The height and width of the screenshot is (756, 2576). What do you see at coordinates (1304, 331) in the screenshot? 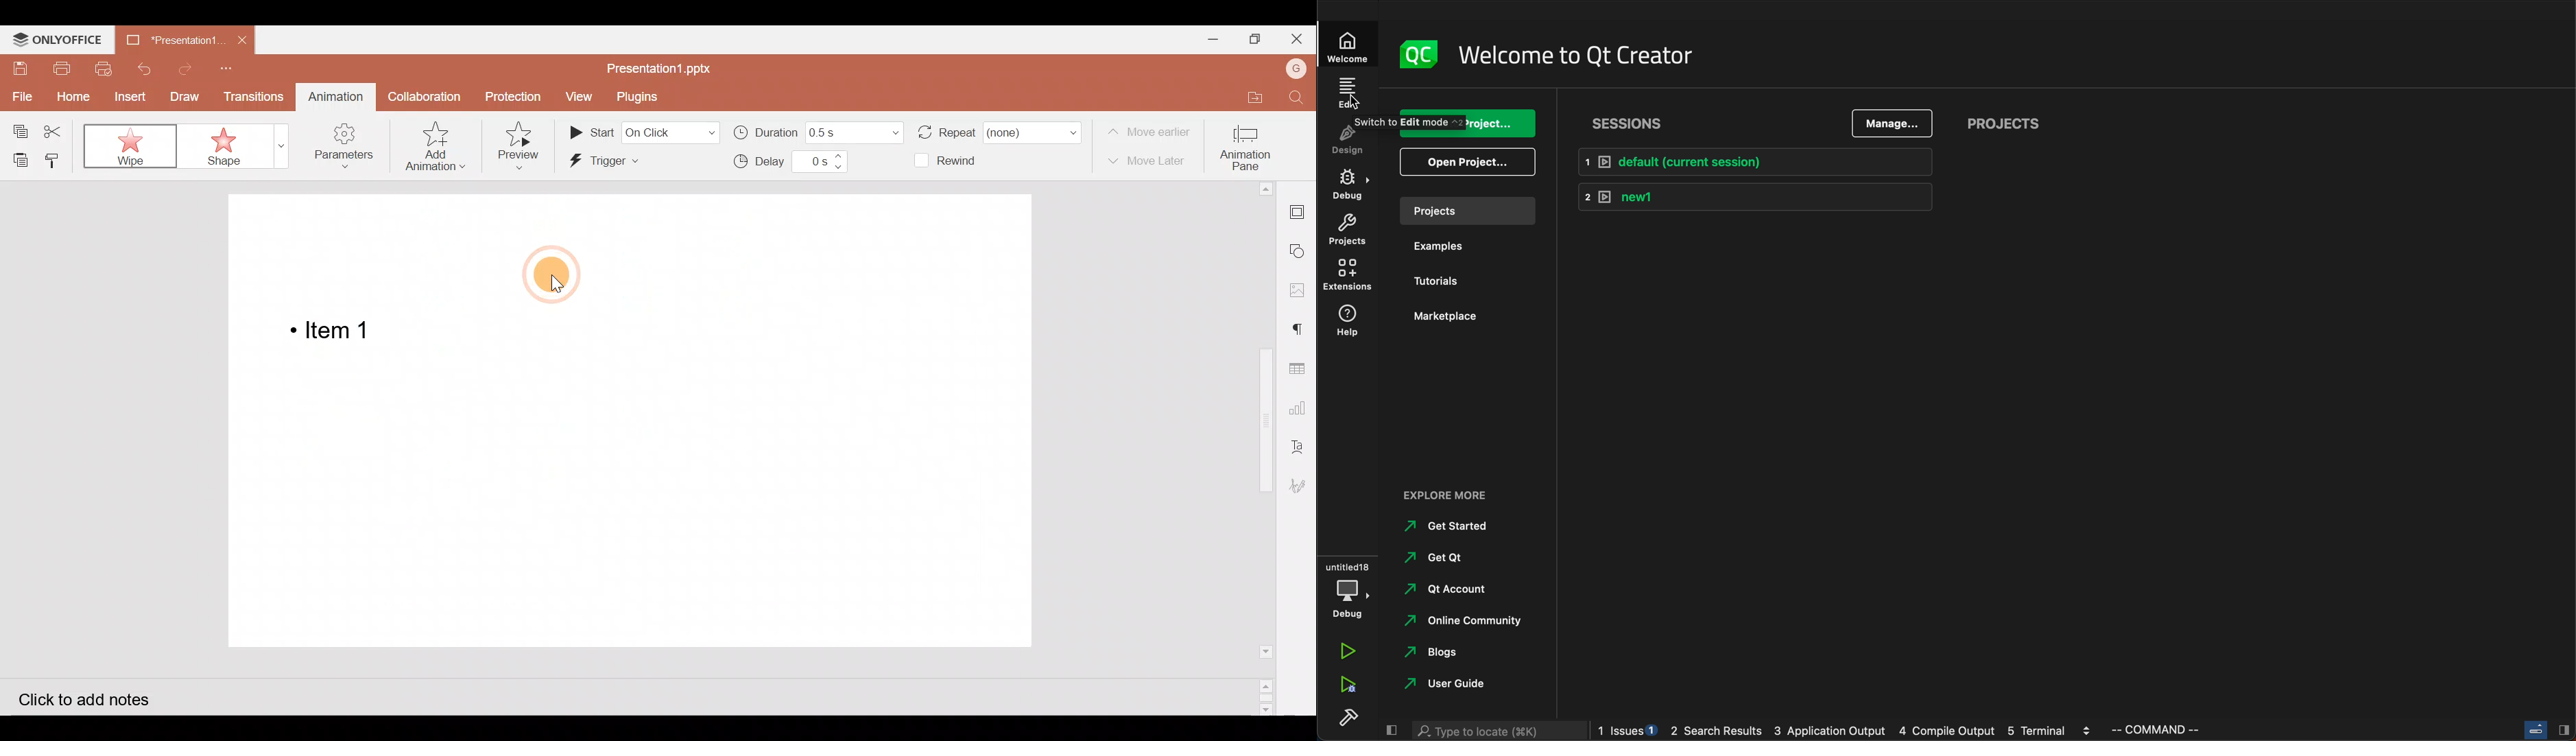
I see `Paragraph setting` at bounding box center [1304, 331].